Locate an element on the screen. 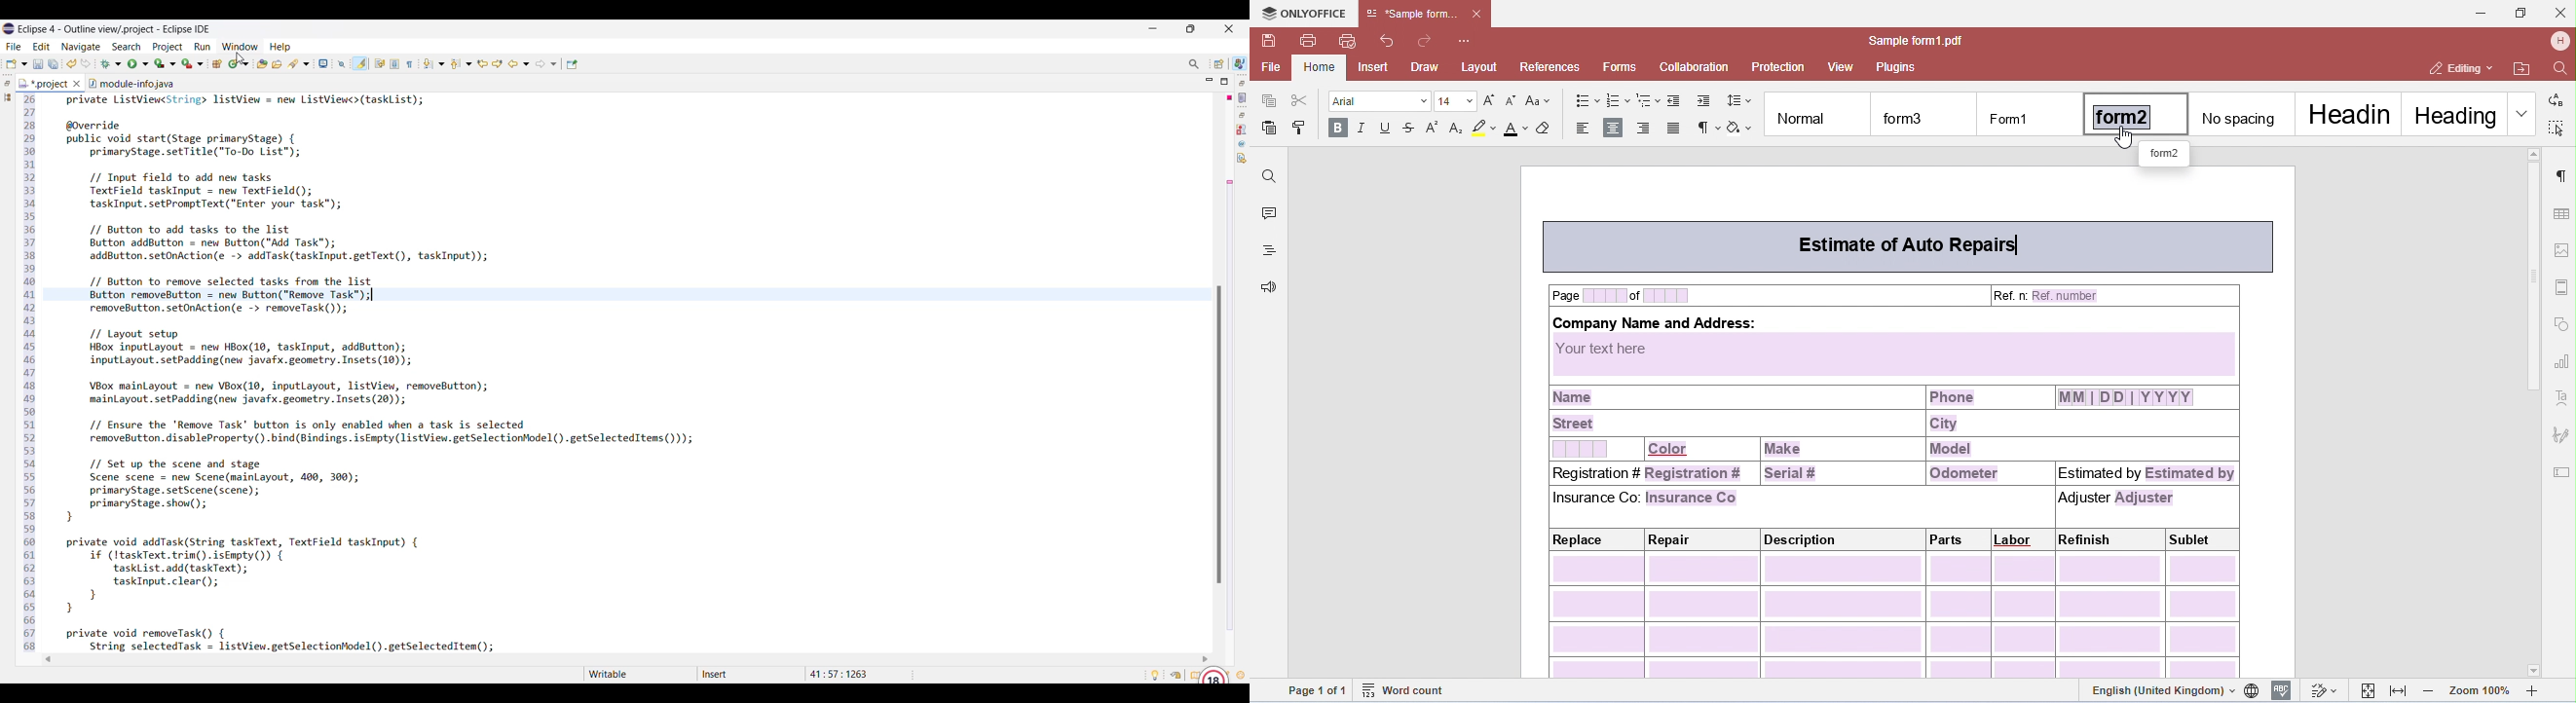 The image size is (2576, 728). Minimize is located at coordinates (1154, 29).